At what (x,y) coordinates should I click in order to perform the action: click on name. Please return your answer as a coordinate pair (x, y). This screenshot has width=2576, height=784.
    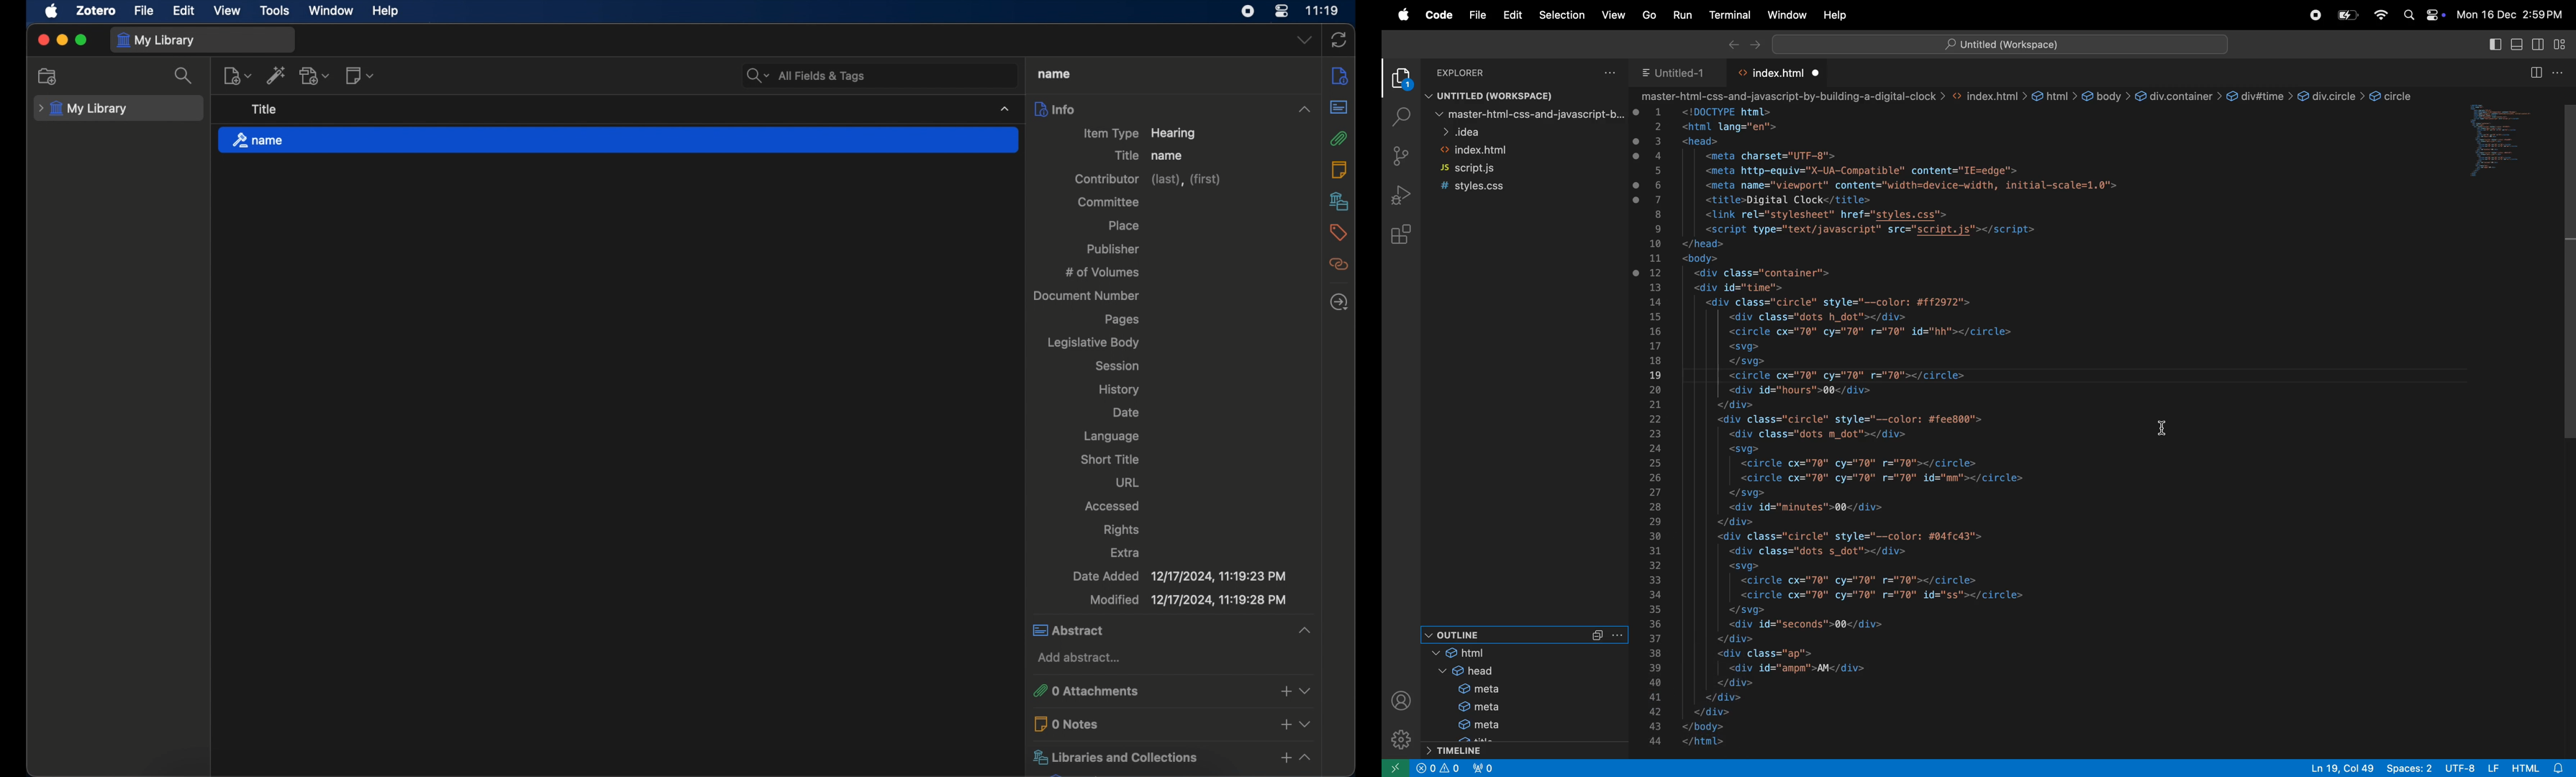
    Looking at the image, I should click on (1169, 156).